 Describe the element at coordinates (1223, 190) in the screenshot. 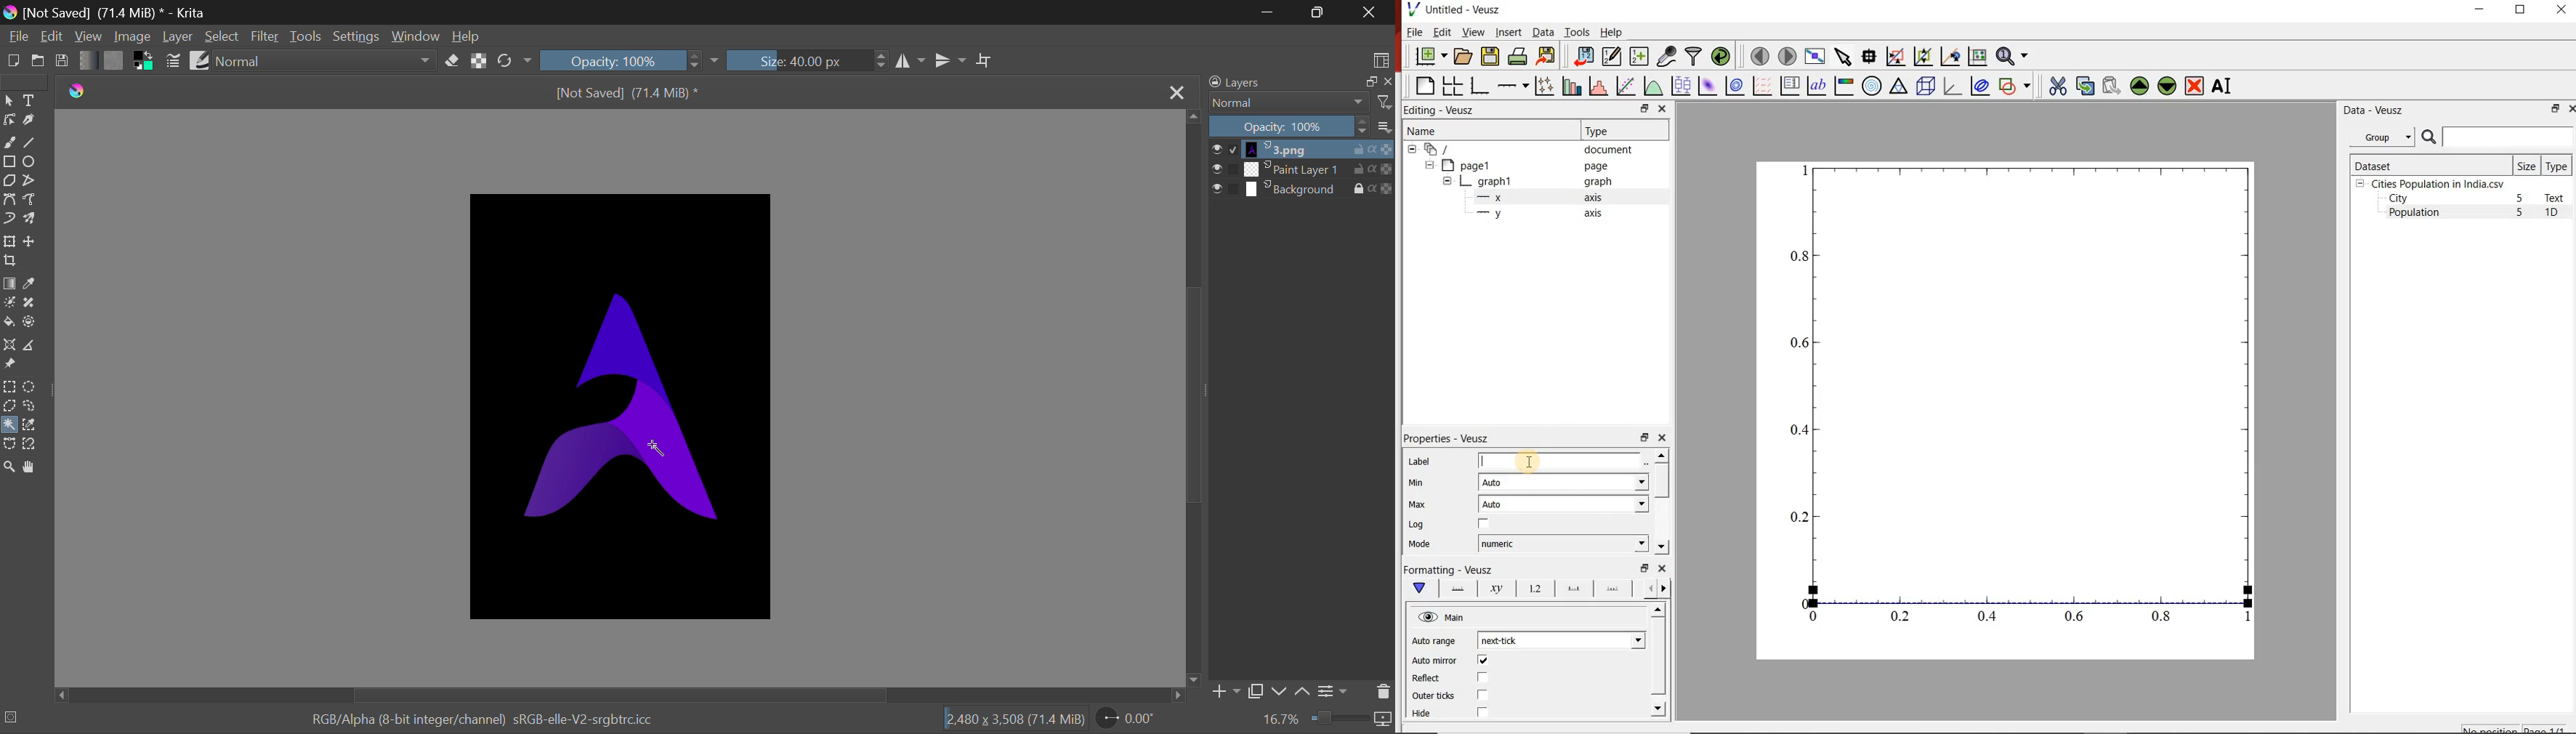

I see `checkbox` at that location.